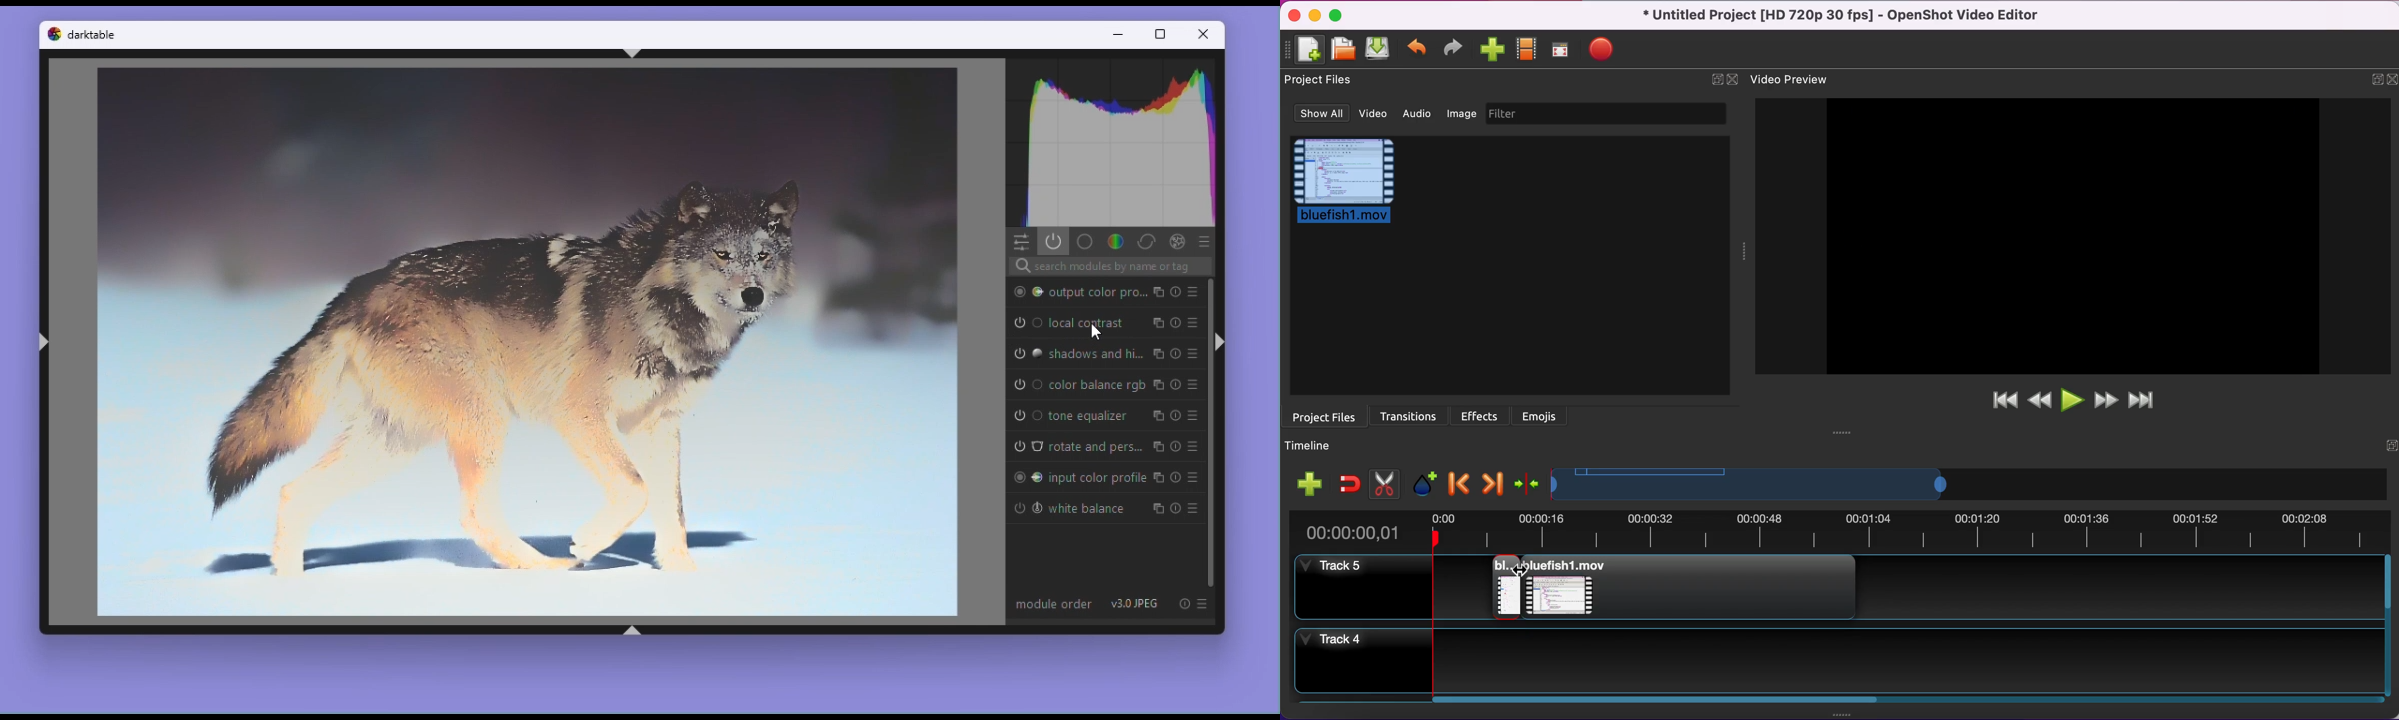 This screenshot has height=728, width=2408. What do you see at coordinates (1025, 292) in the screenshot?
I see `'output color profile' is switched on` at bounding box center [1025, 292].